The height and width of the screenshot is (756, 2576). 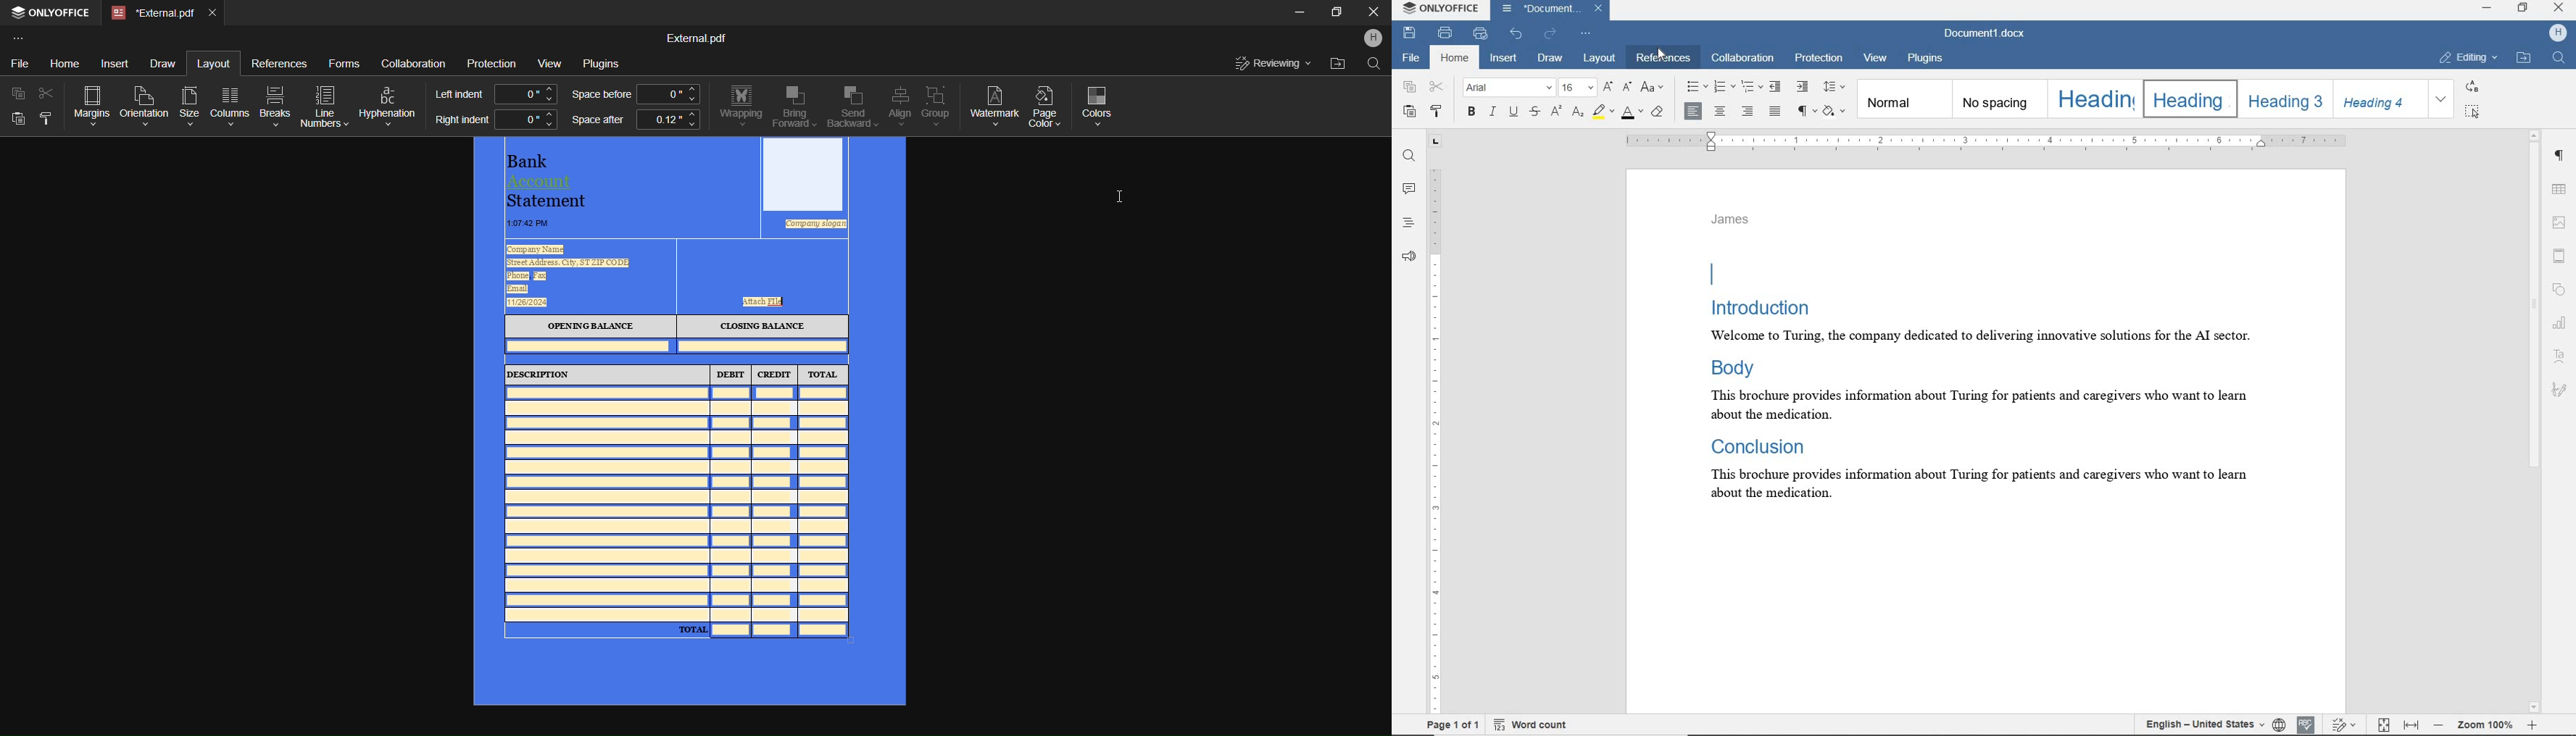 What do you see at coordinates (600, 95) in the screenshot?
I see `Space Before` at bounding box center [600, 95].